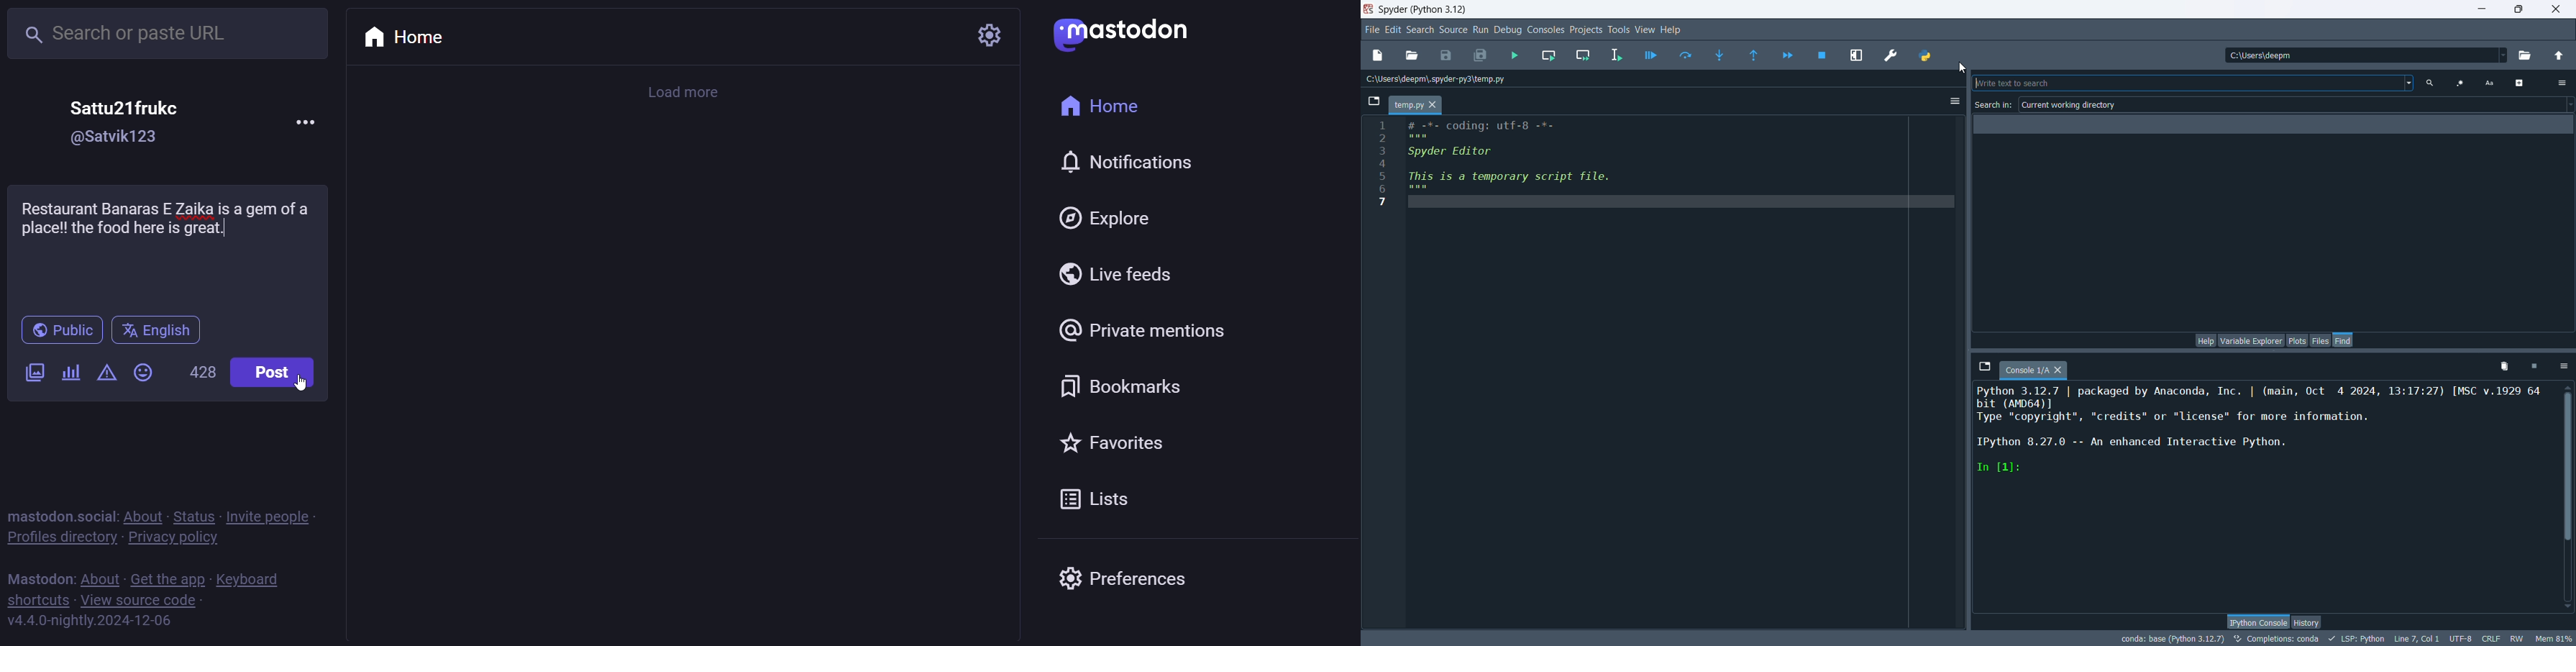 This screenshot has height=672, width=2576. I want to click on preference, so click(1119, 573).